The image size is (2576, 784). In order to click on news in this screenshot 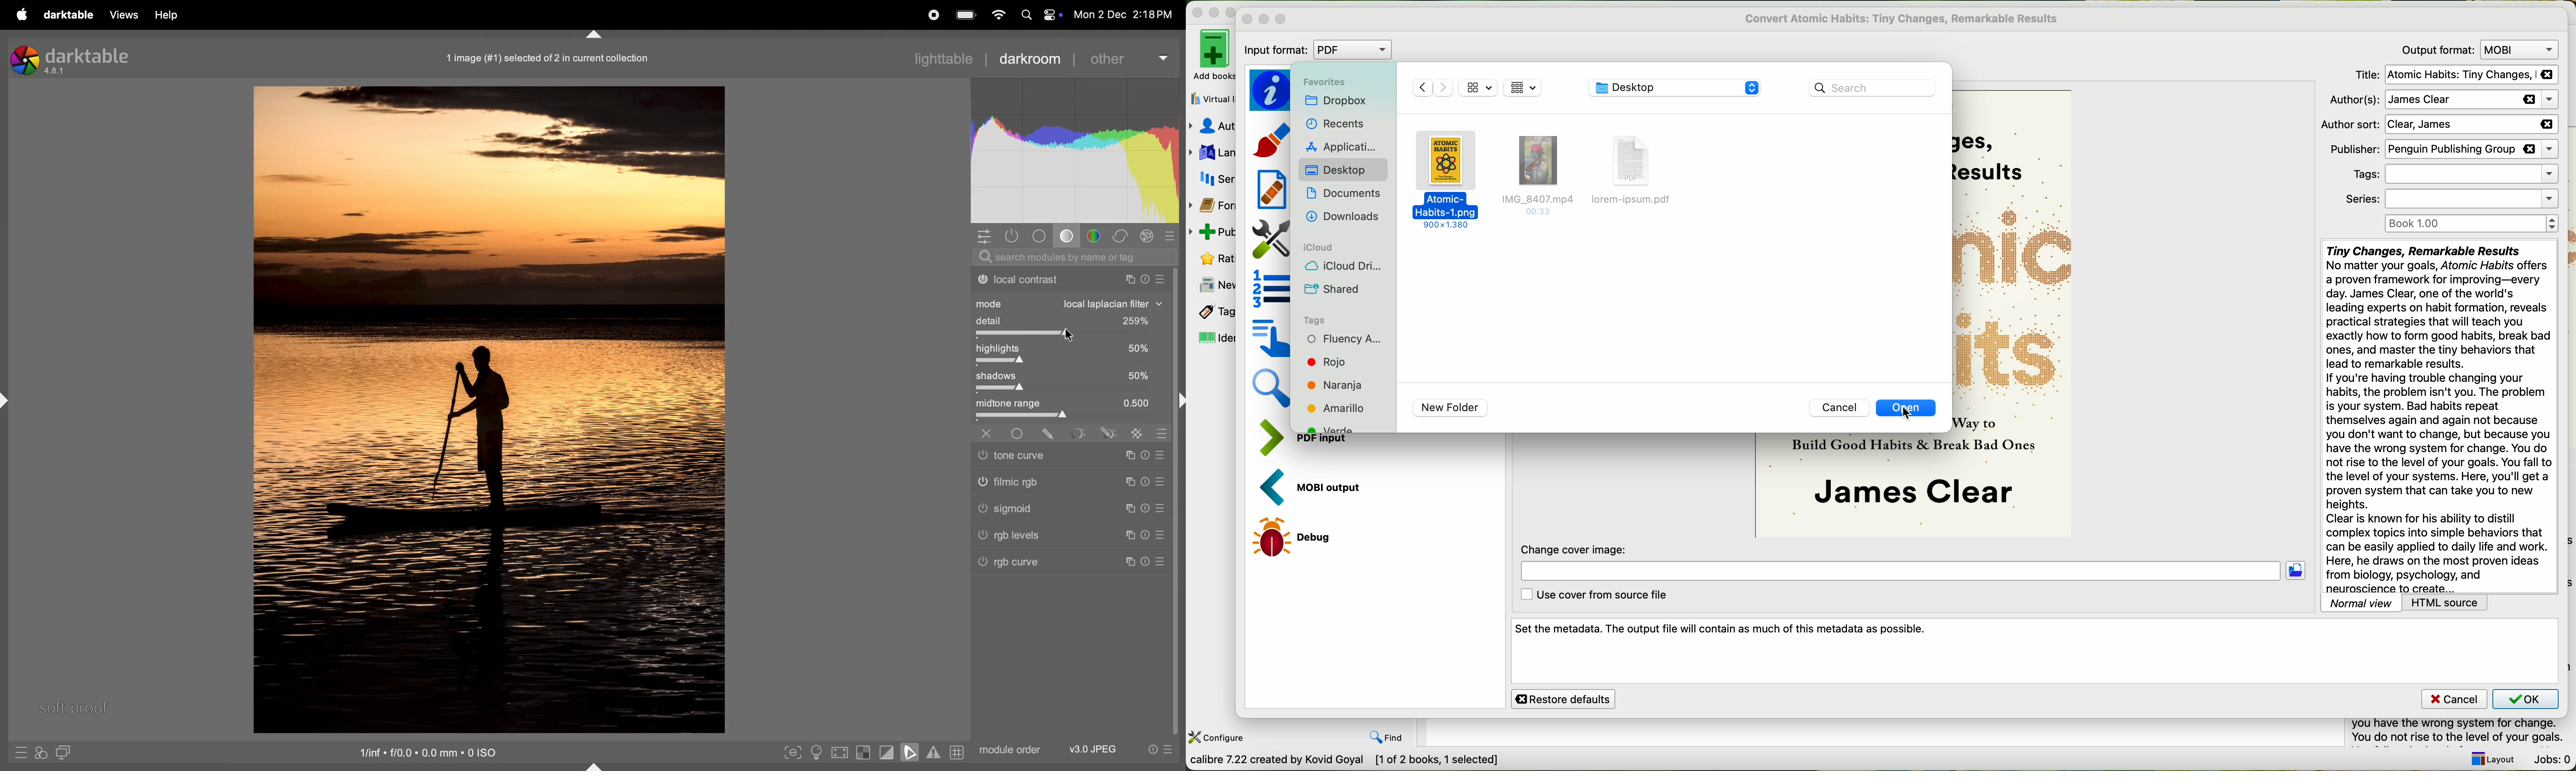, I will do `click(1211, 286)`.